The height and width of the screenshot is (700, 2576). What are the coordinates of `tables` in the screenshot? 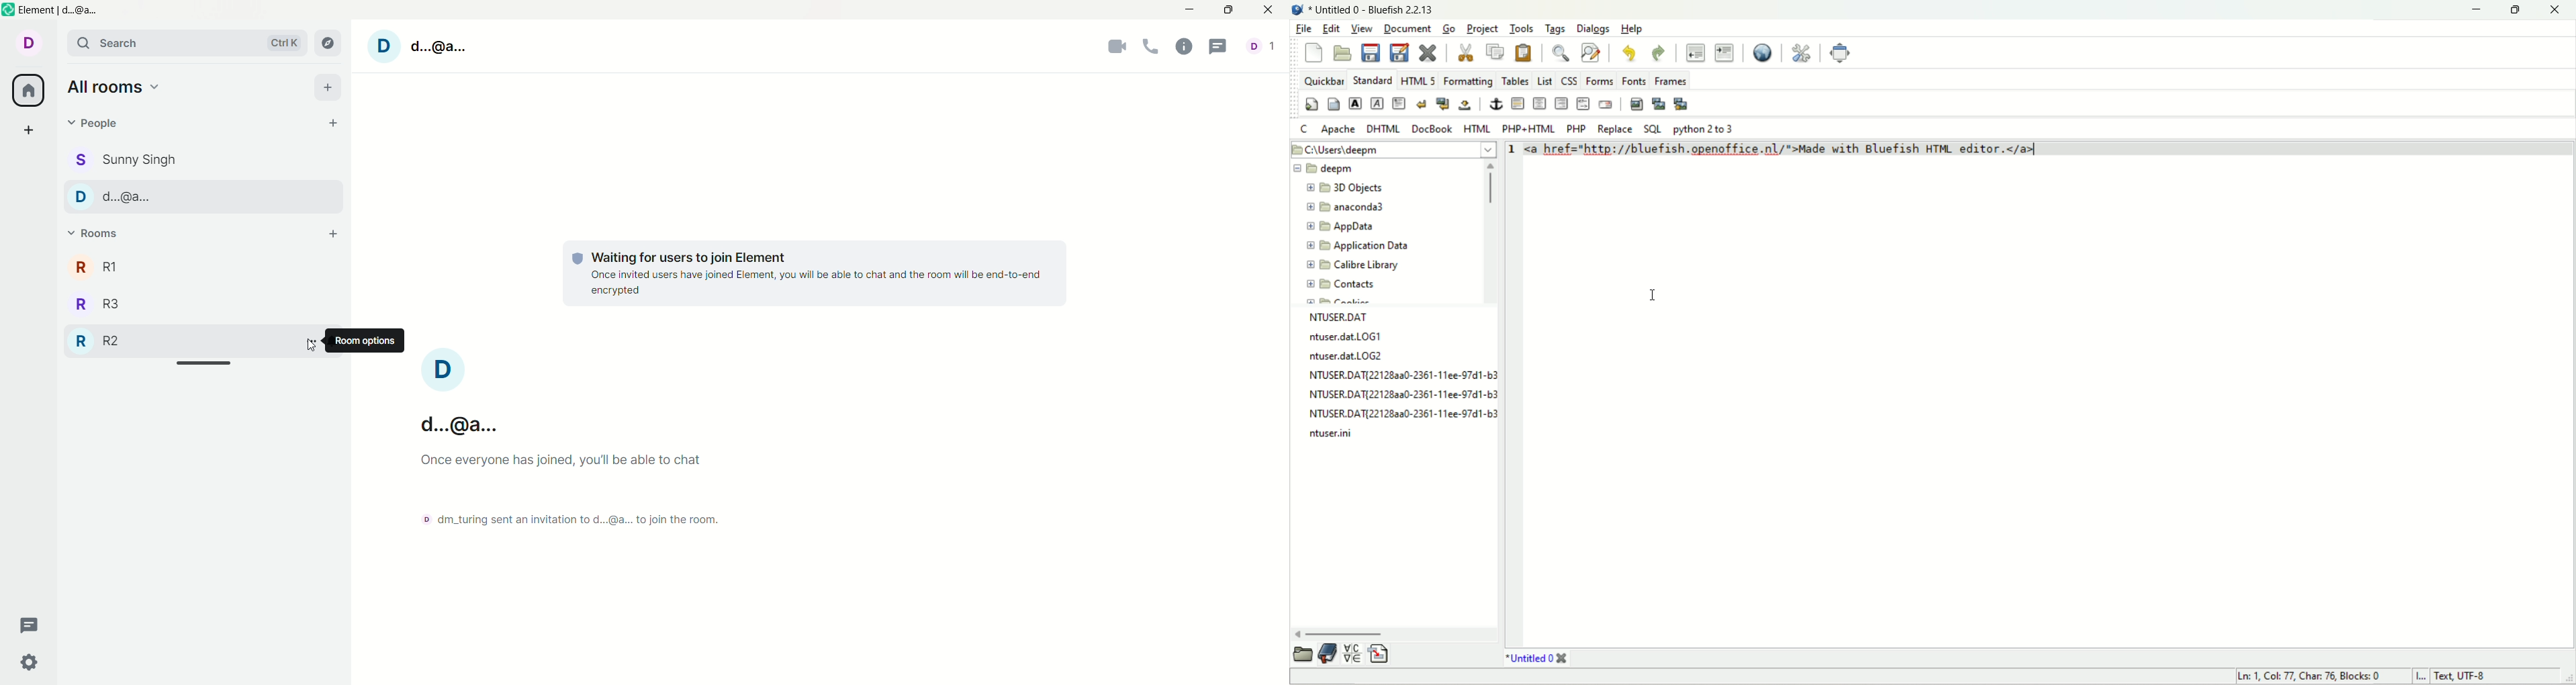 It's located at (1514, 79).